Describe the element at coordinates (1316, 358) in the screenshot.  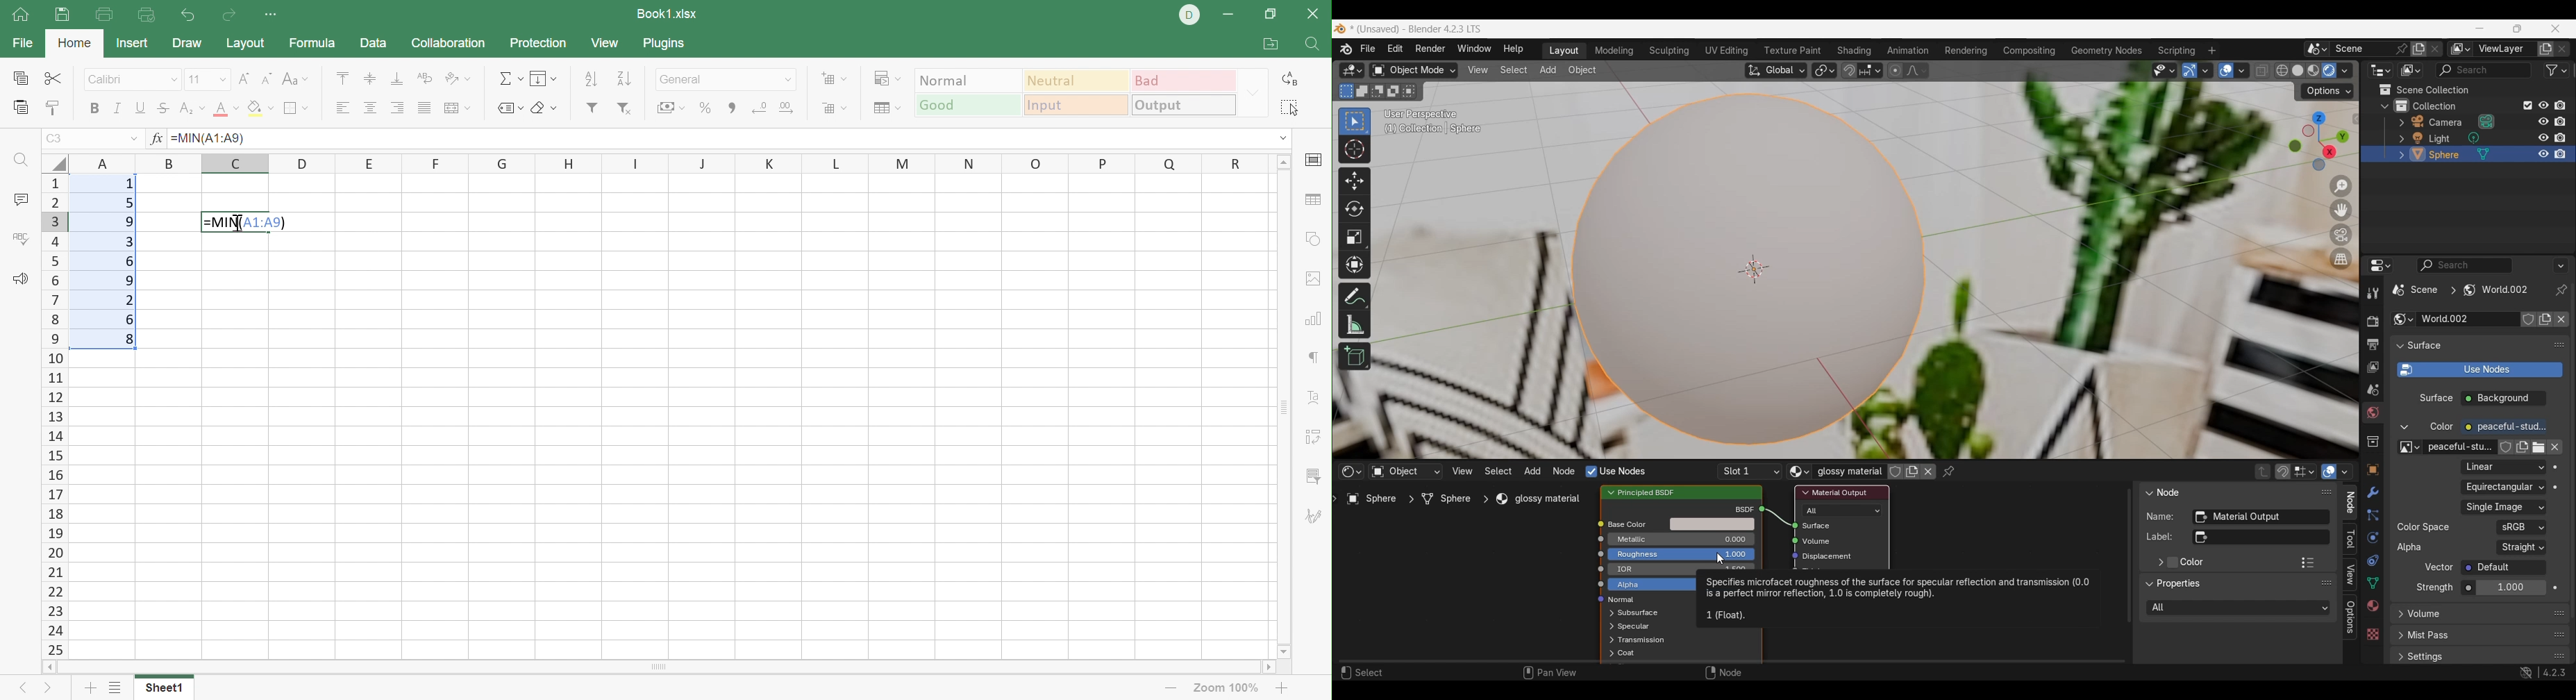
I see `Paragraph settings` at that location.